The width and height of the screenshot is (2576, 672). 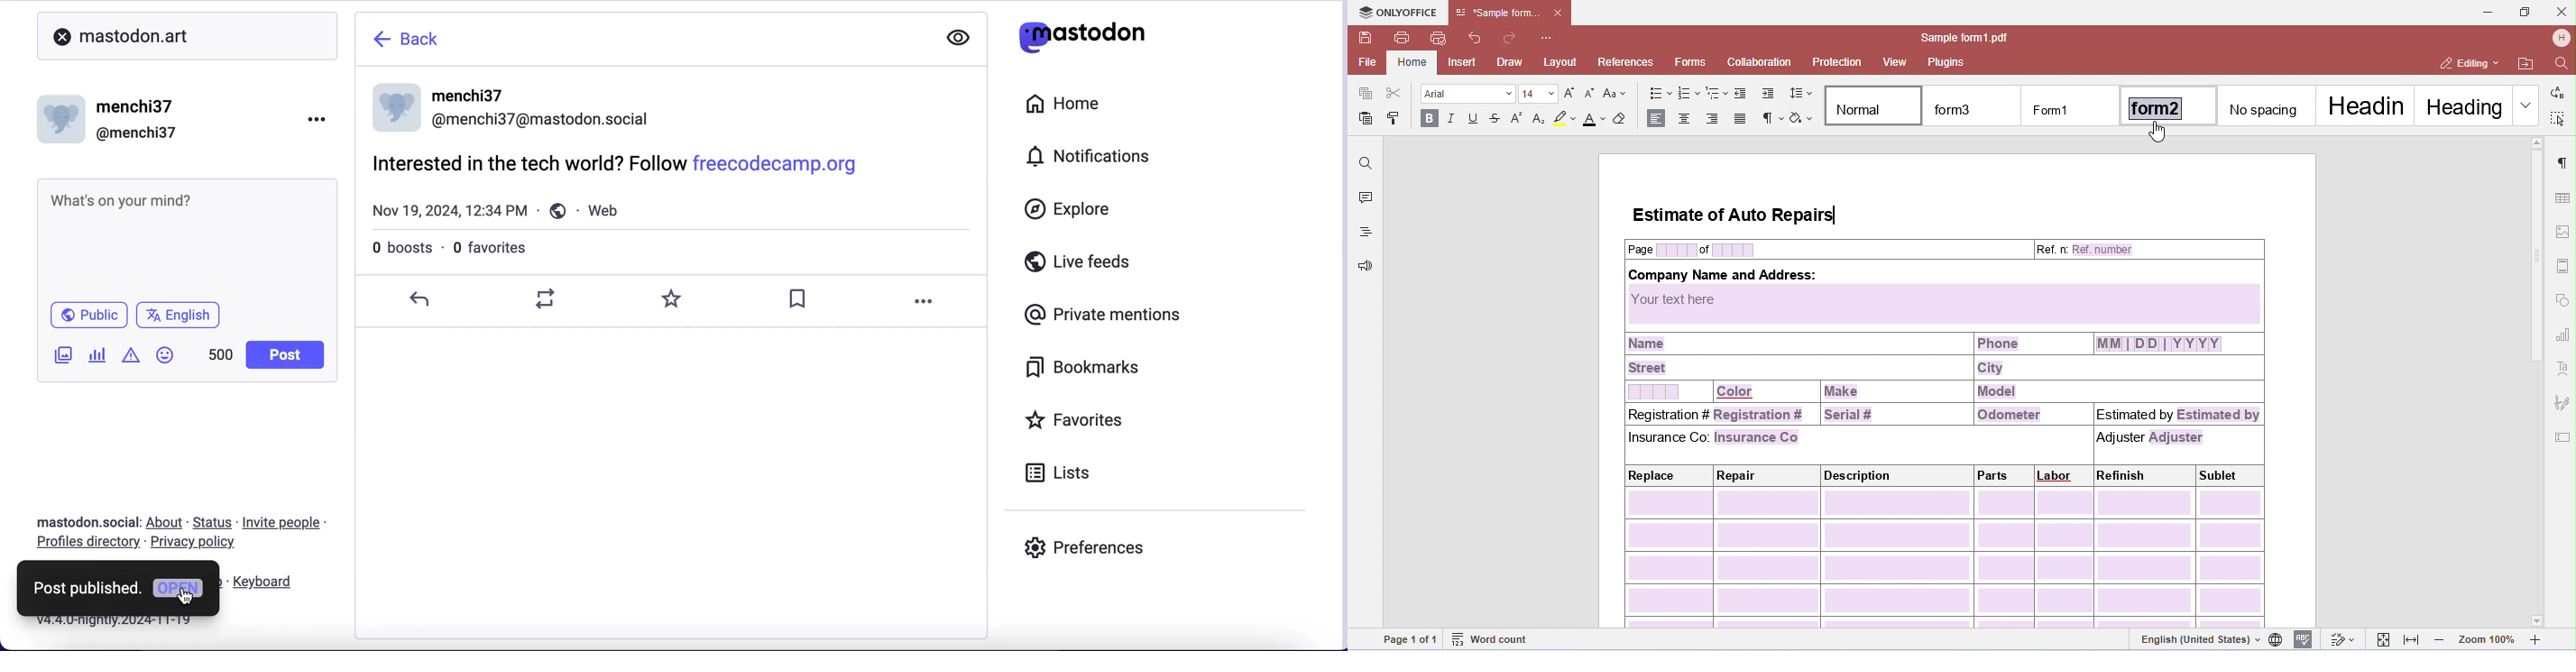 I want to click on add warning, so click(x=134, y=359).